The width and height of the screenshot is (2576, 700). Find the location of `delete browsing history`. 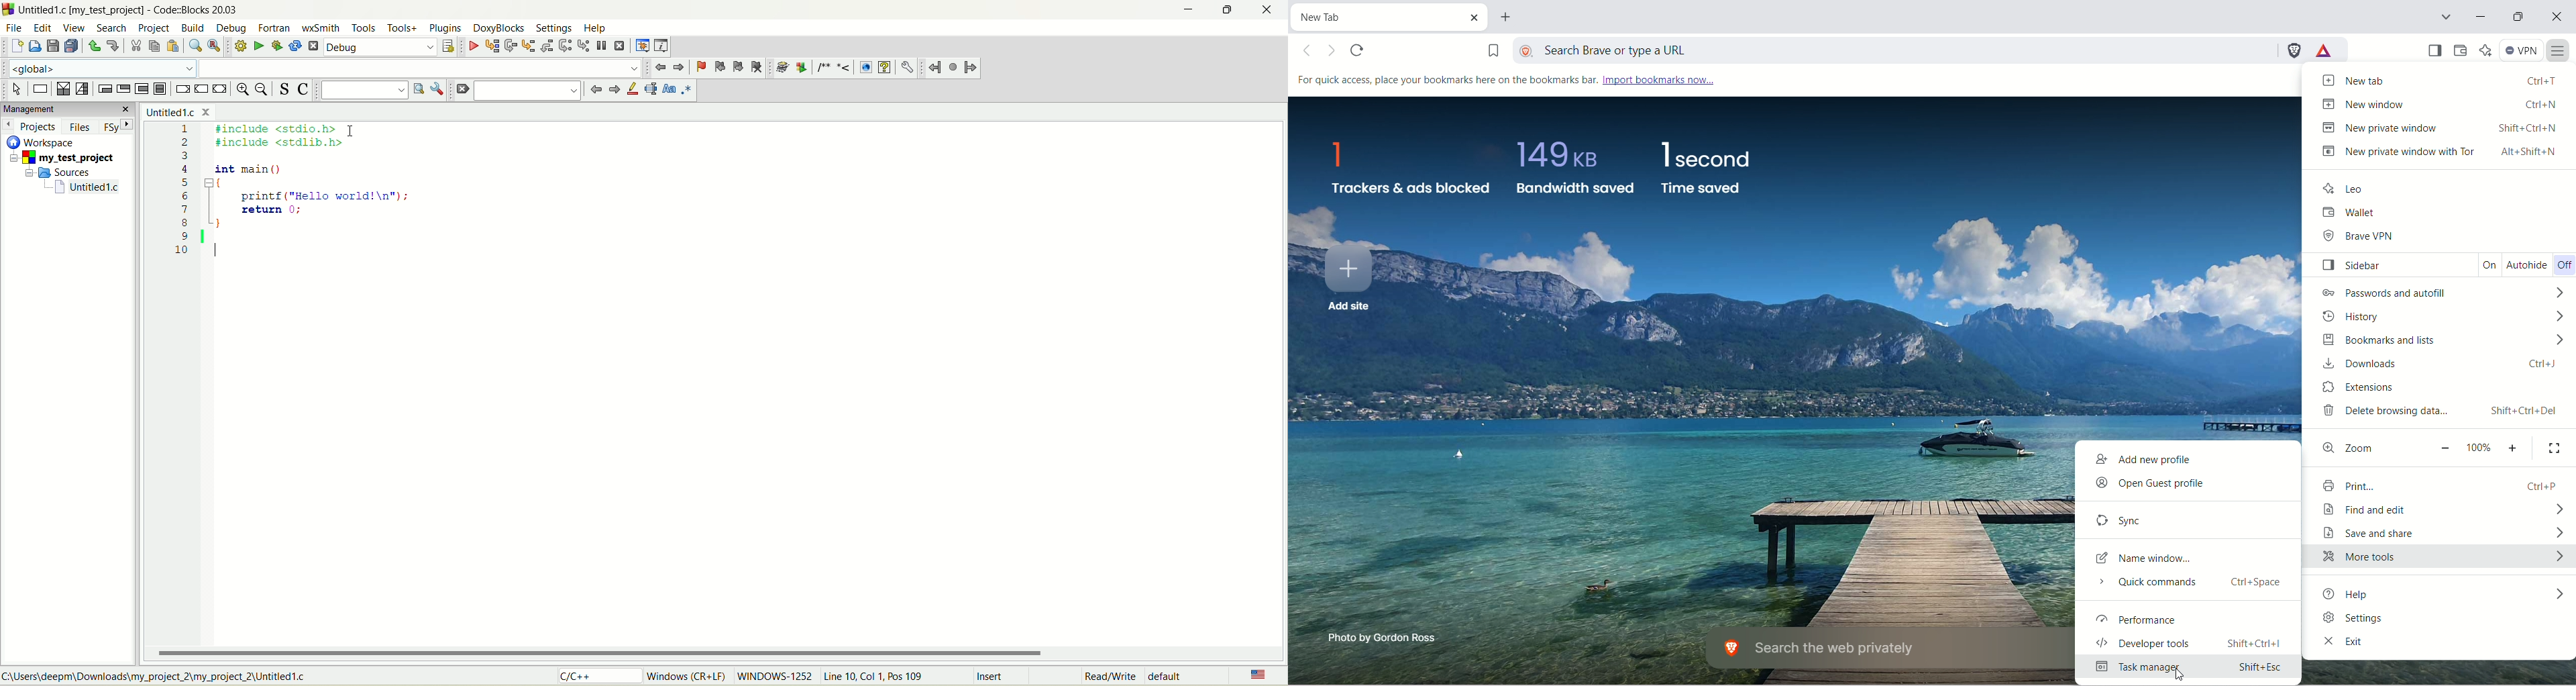

delete browsing history is located at coordinates (2440, 414).